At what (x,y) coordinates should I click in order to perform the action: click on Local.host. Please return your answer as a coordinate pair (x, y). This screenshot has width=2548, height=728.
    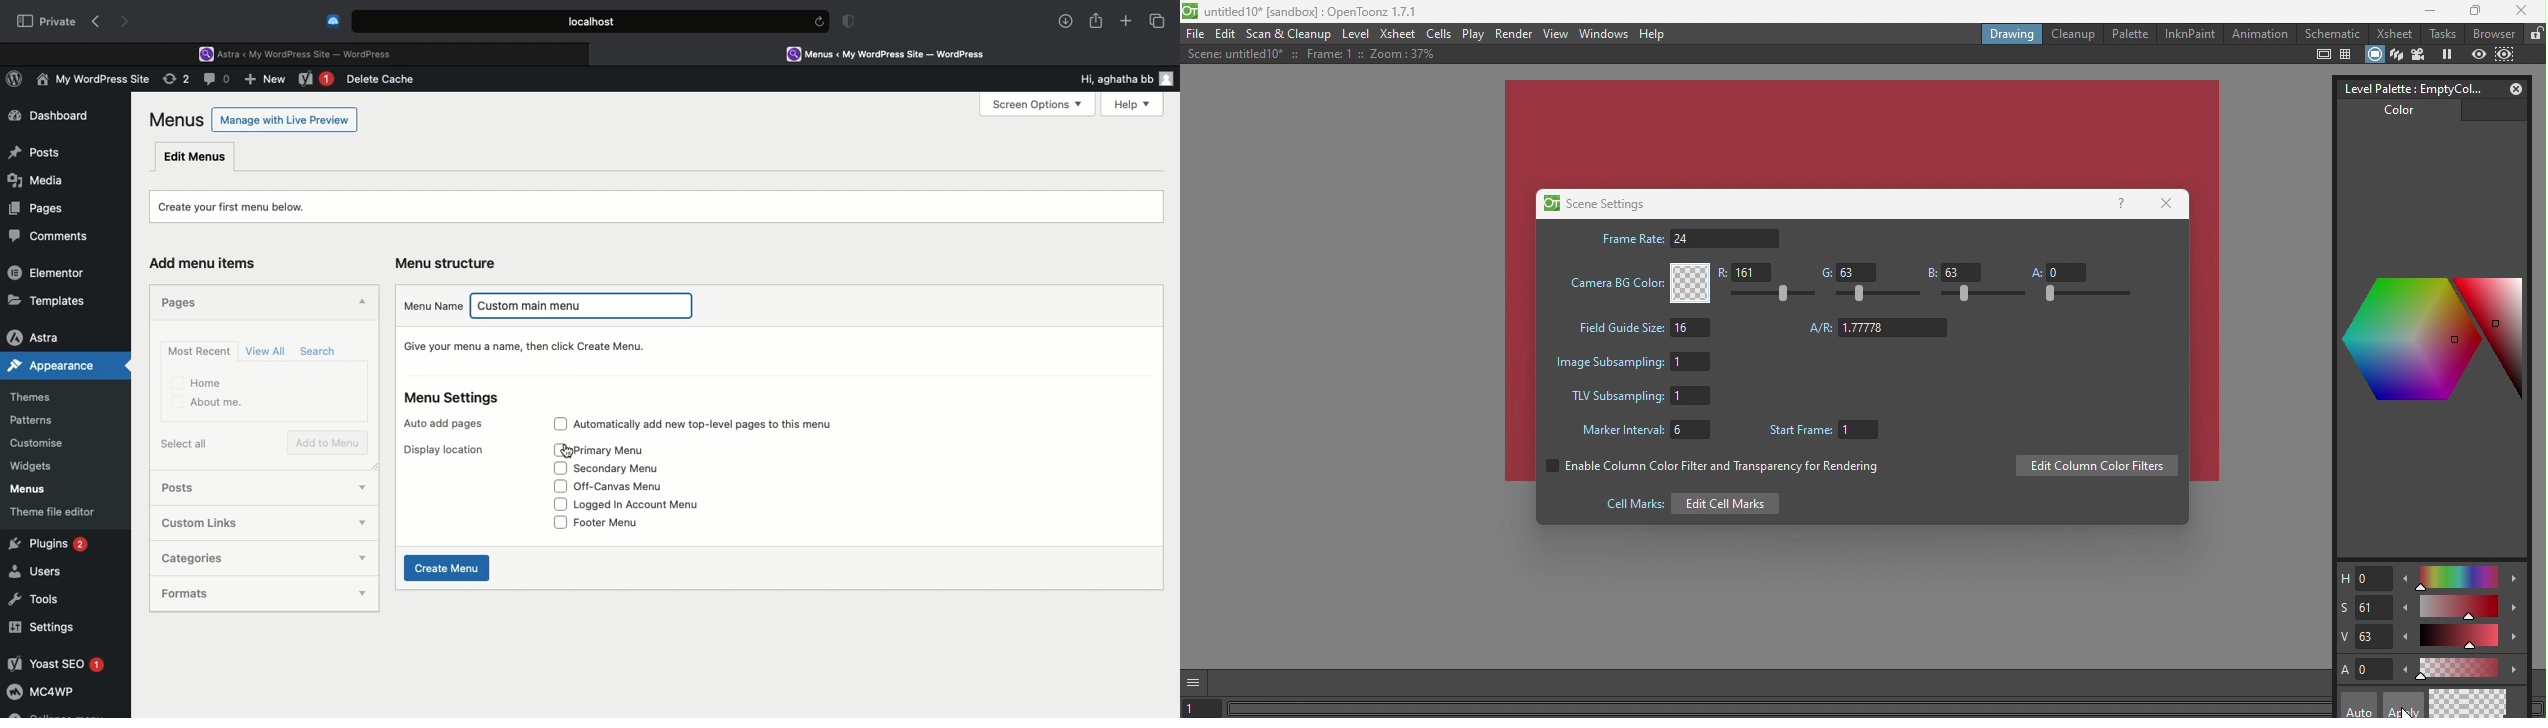
    Looking at the image, I should click on (592, 20).